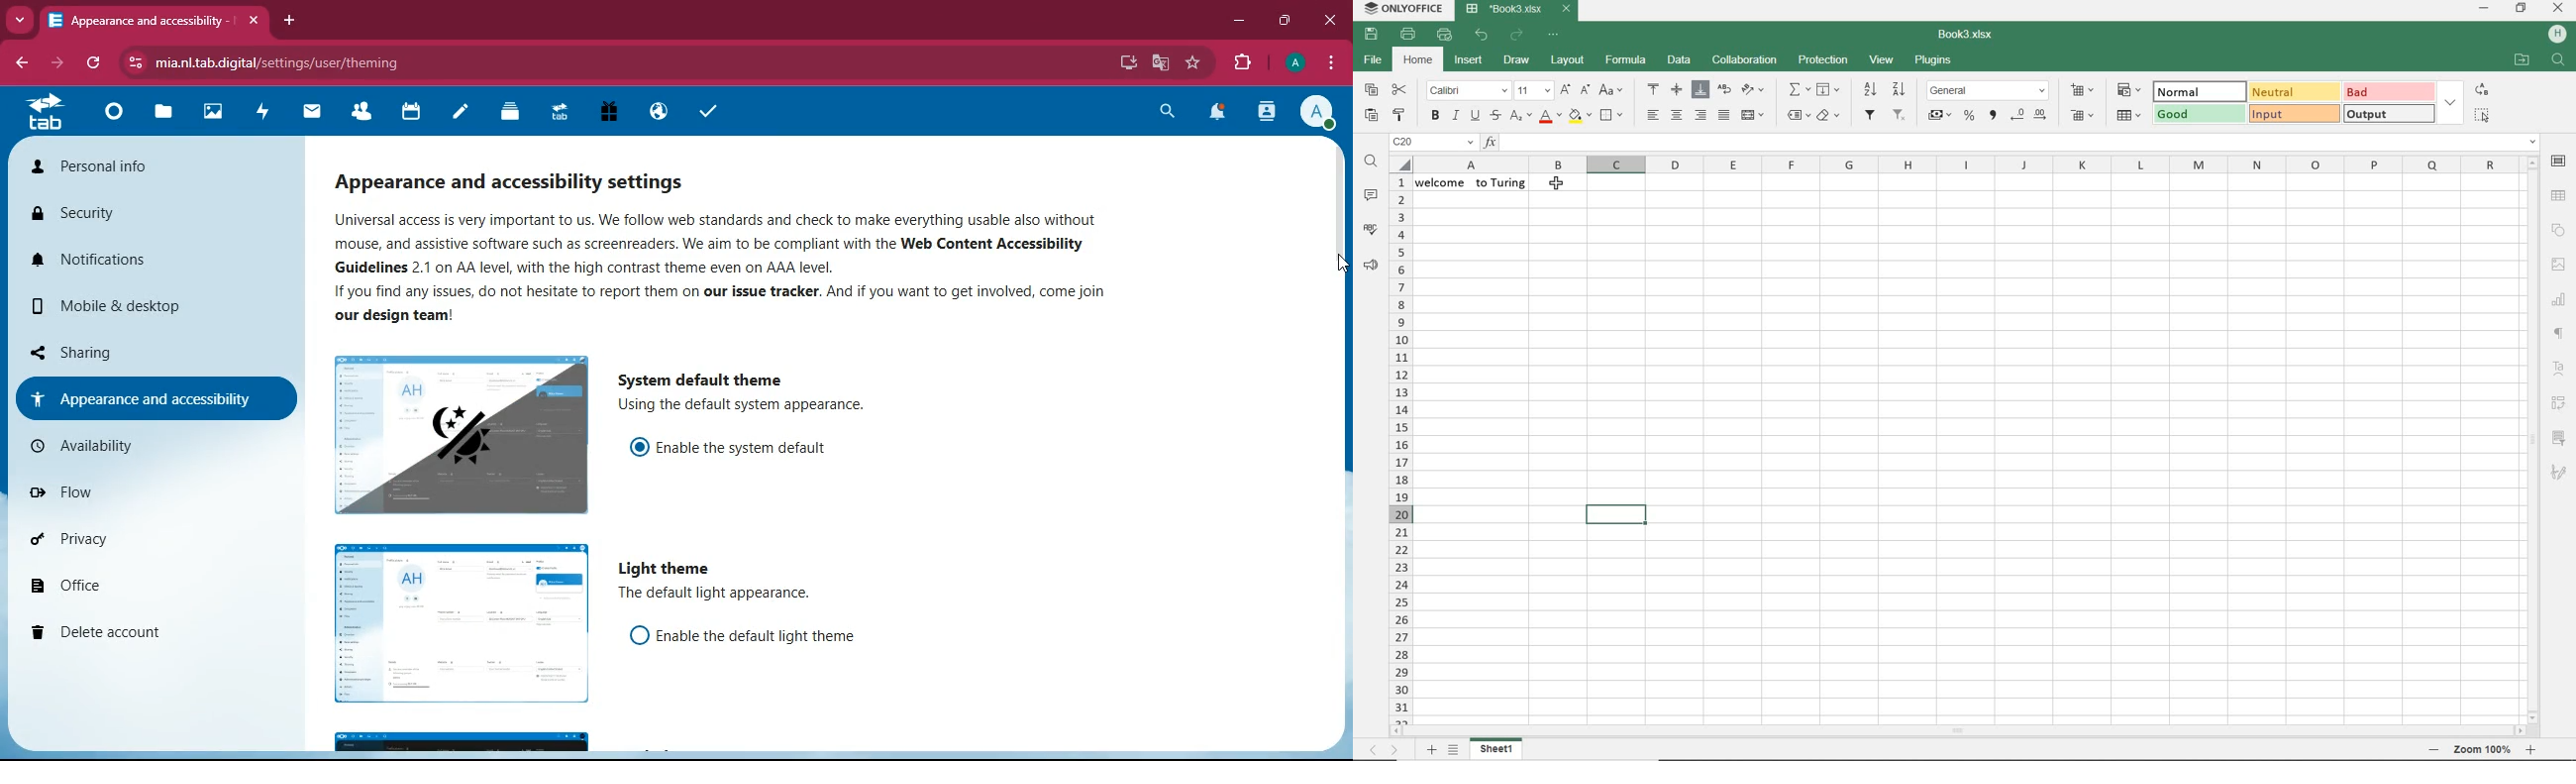 Image resolution: width=2576 pixels, height=784 pixels. What do you see at coordinates (1797, 91) in the screenshot?
I see `summation` at bounding box center [1797, 91].